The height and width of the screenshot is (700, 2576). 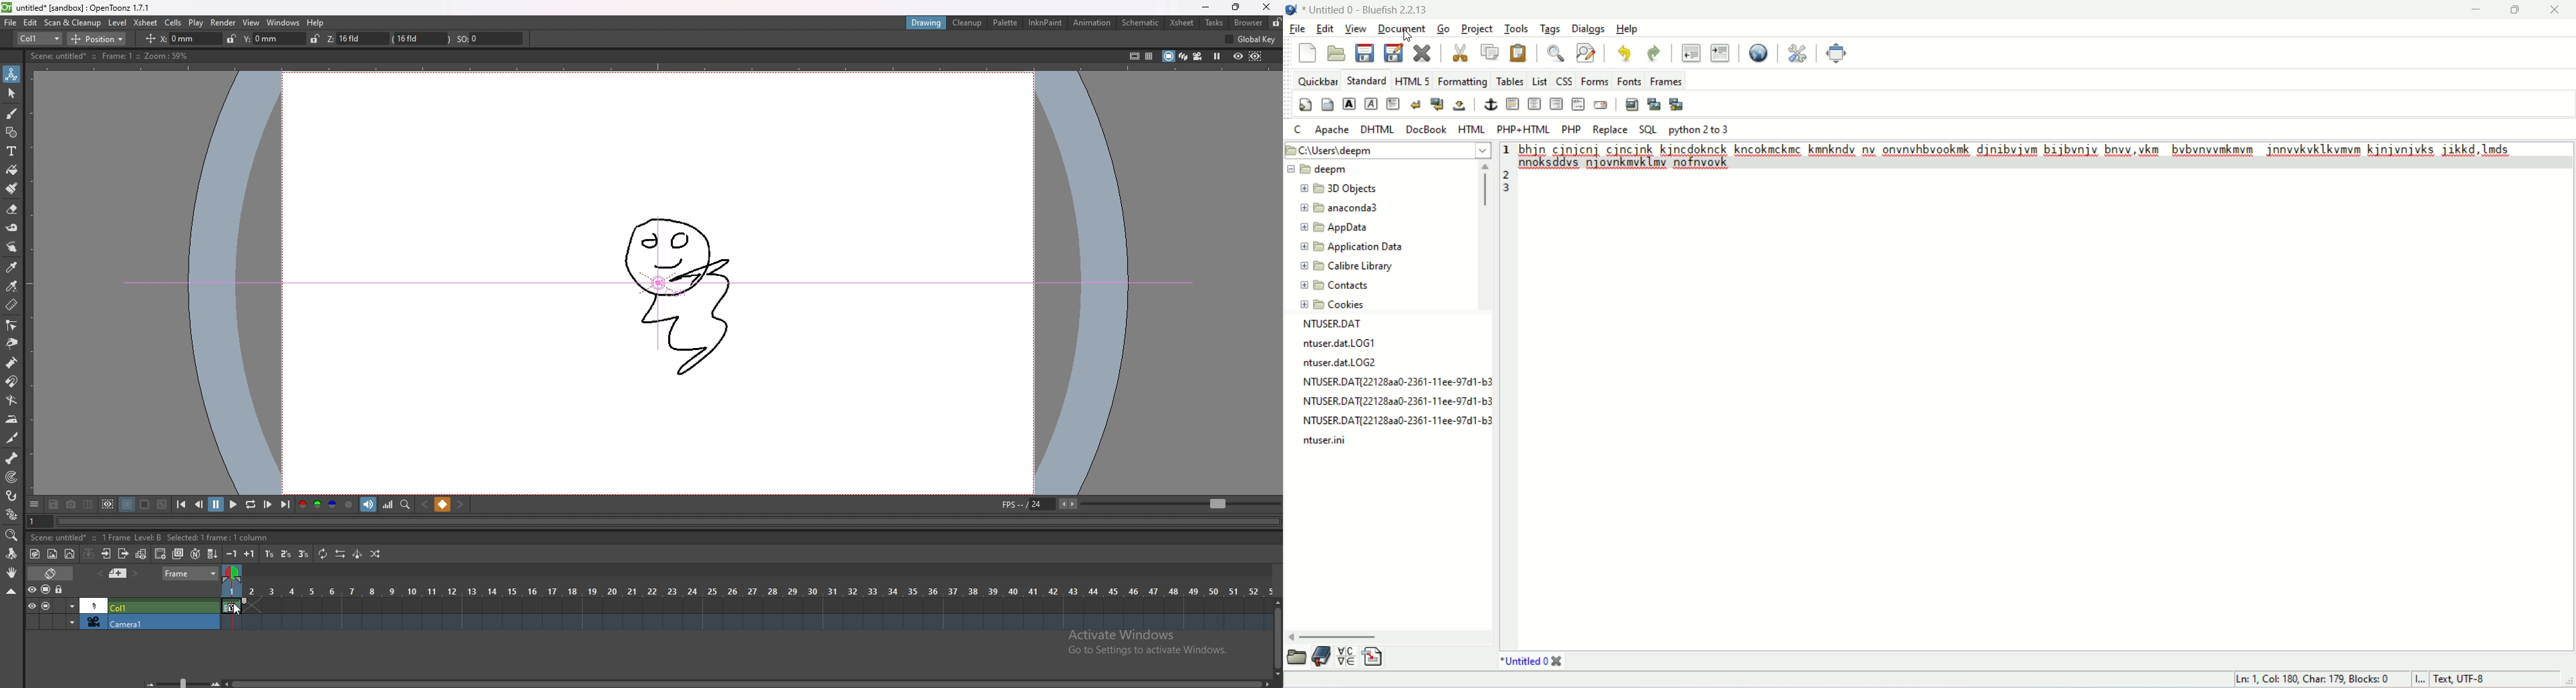 What do you see at coordinates (40, 521) in the screenshot?
I see `set current frame` at bounding box center [40, 521].